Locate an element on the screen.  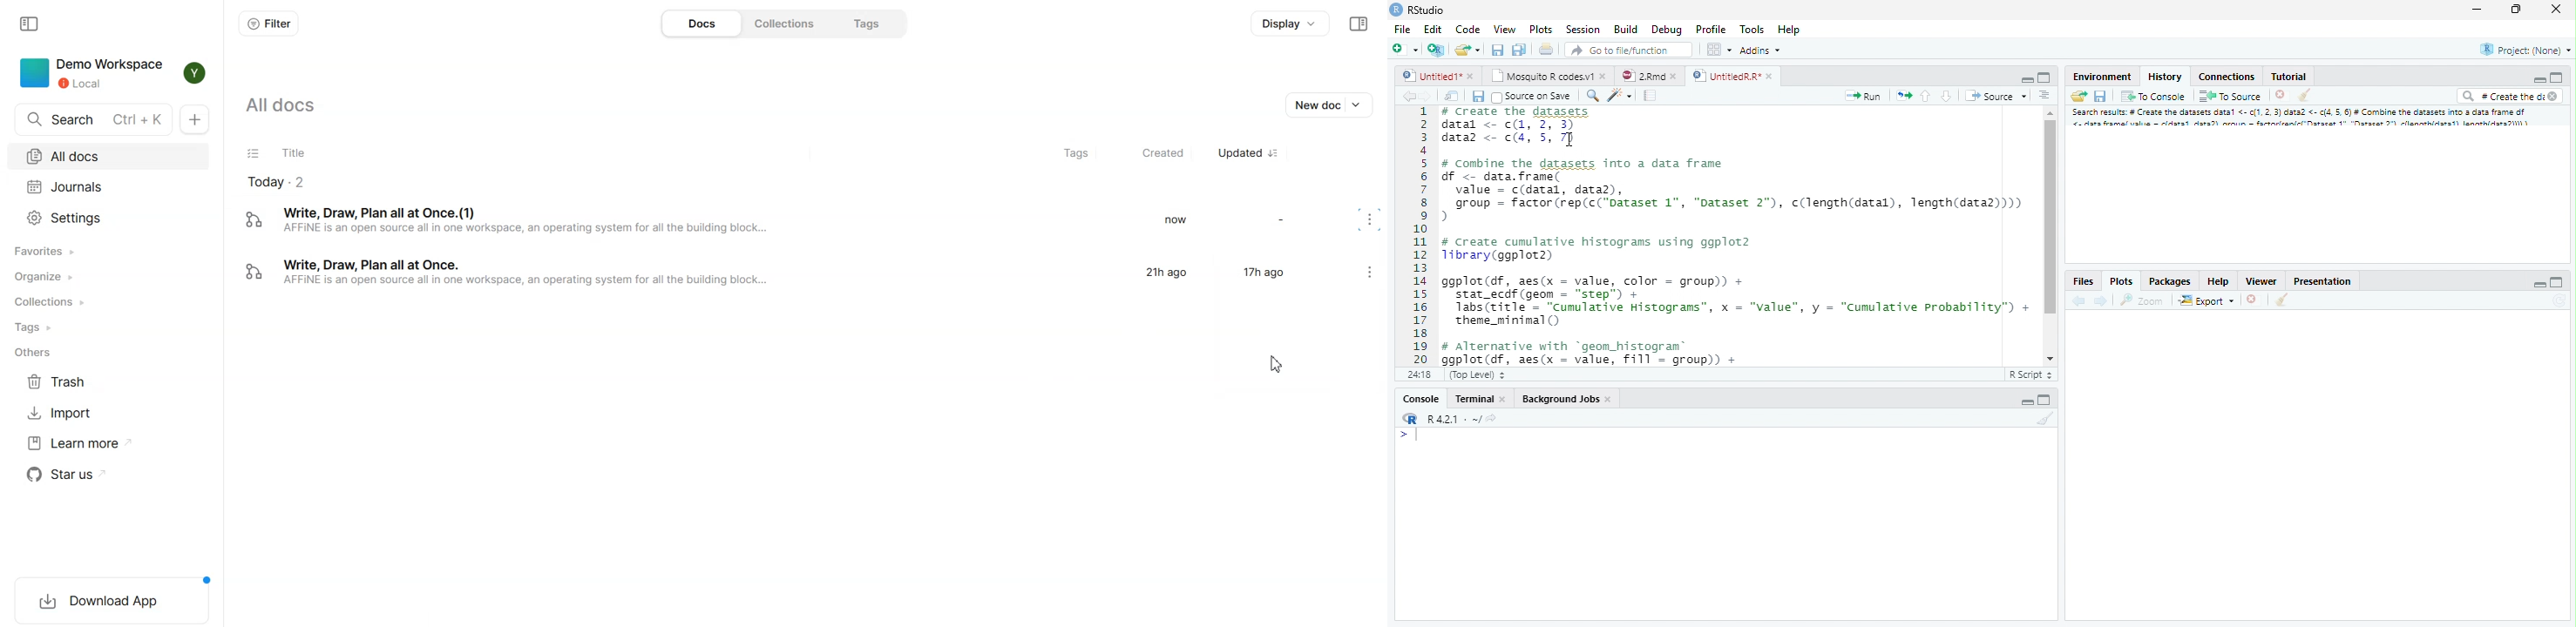
Clear console is located at coordinates (2307, 97).